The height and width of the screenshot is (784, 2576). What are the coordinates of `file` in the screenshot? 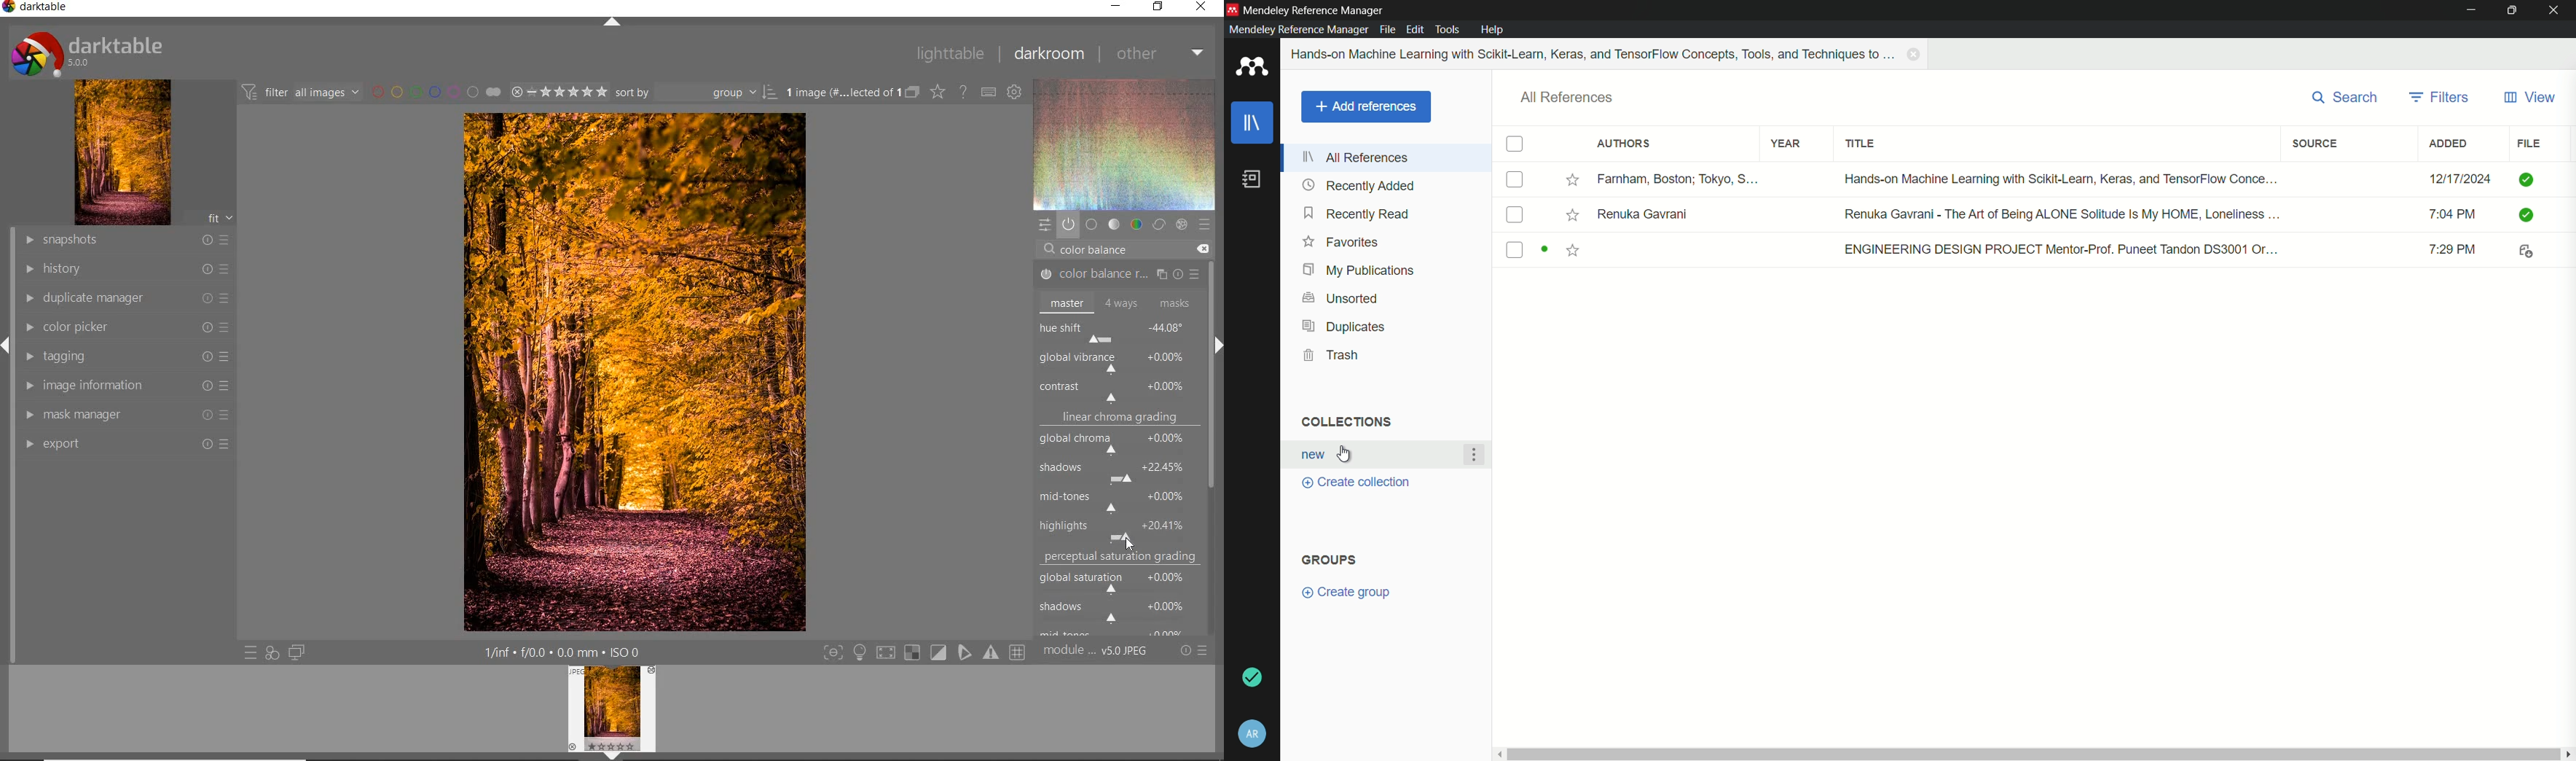 It's located at (2527, 144).